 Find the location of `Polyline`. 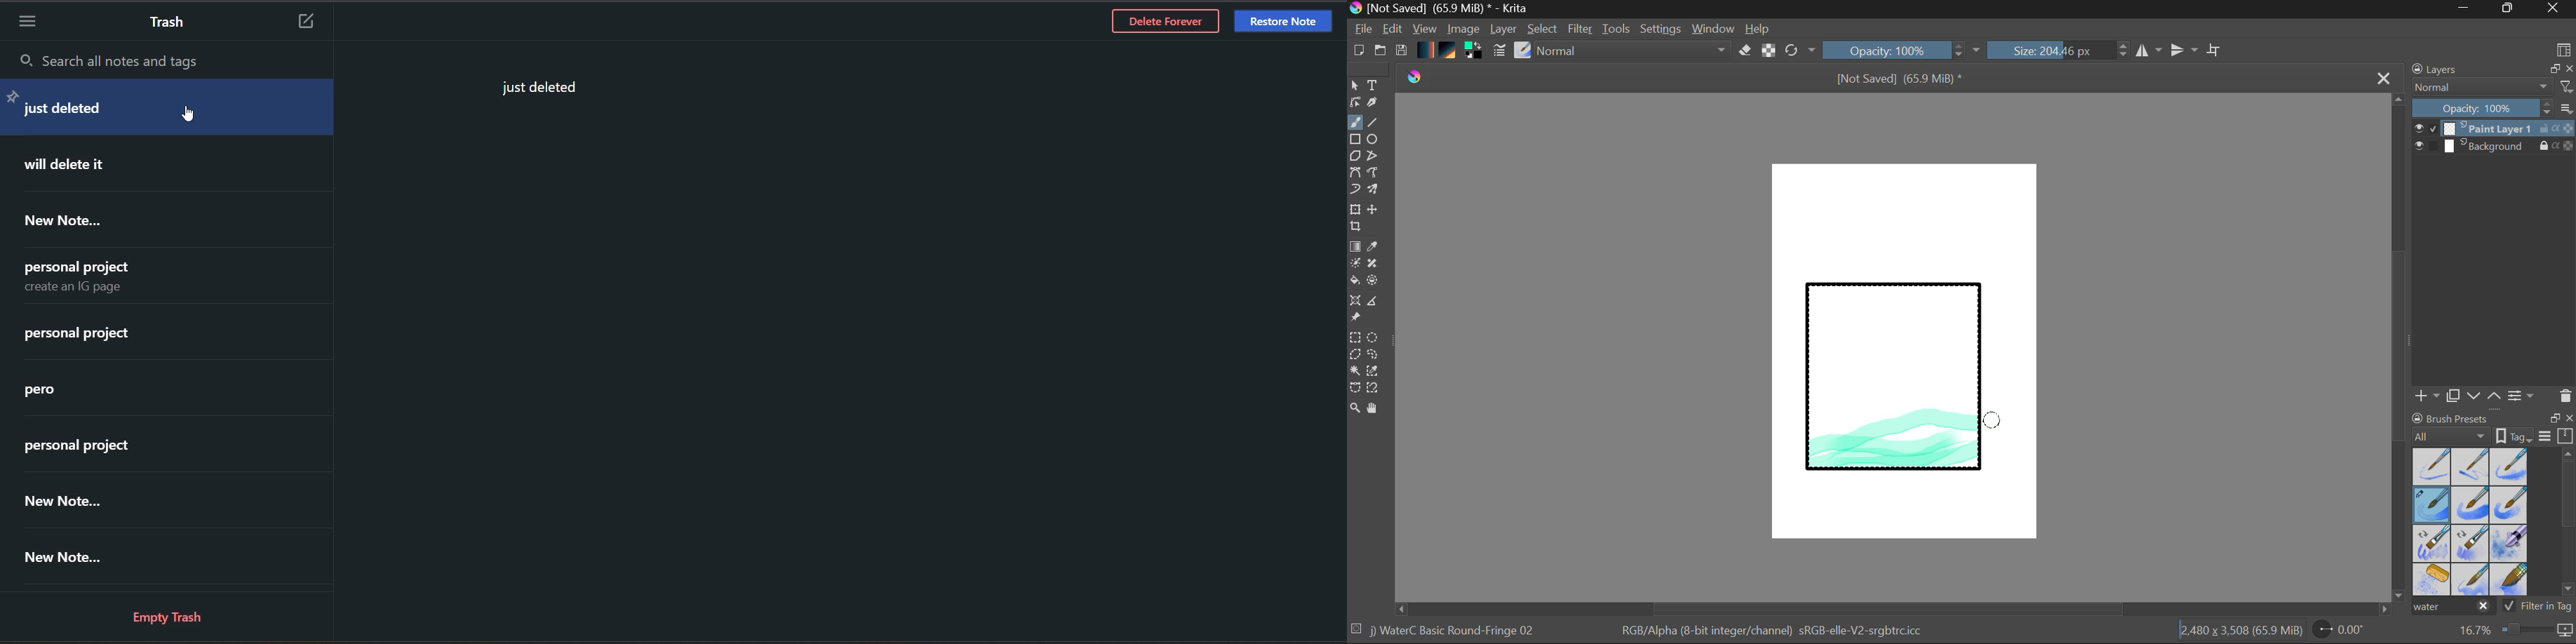

Polyline is located at coordinates (1374, 157).